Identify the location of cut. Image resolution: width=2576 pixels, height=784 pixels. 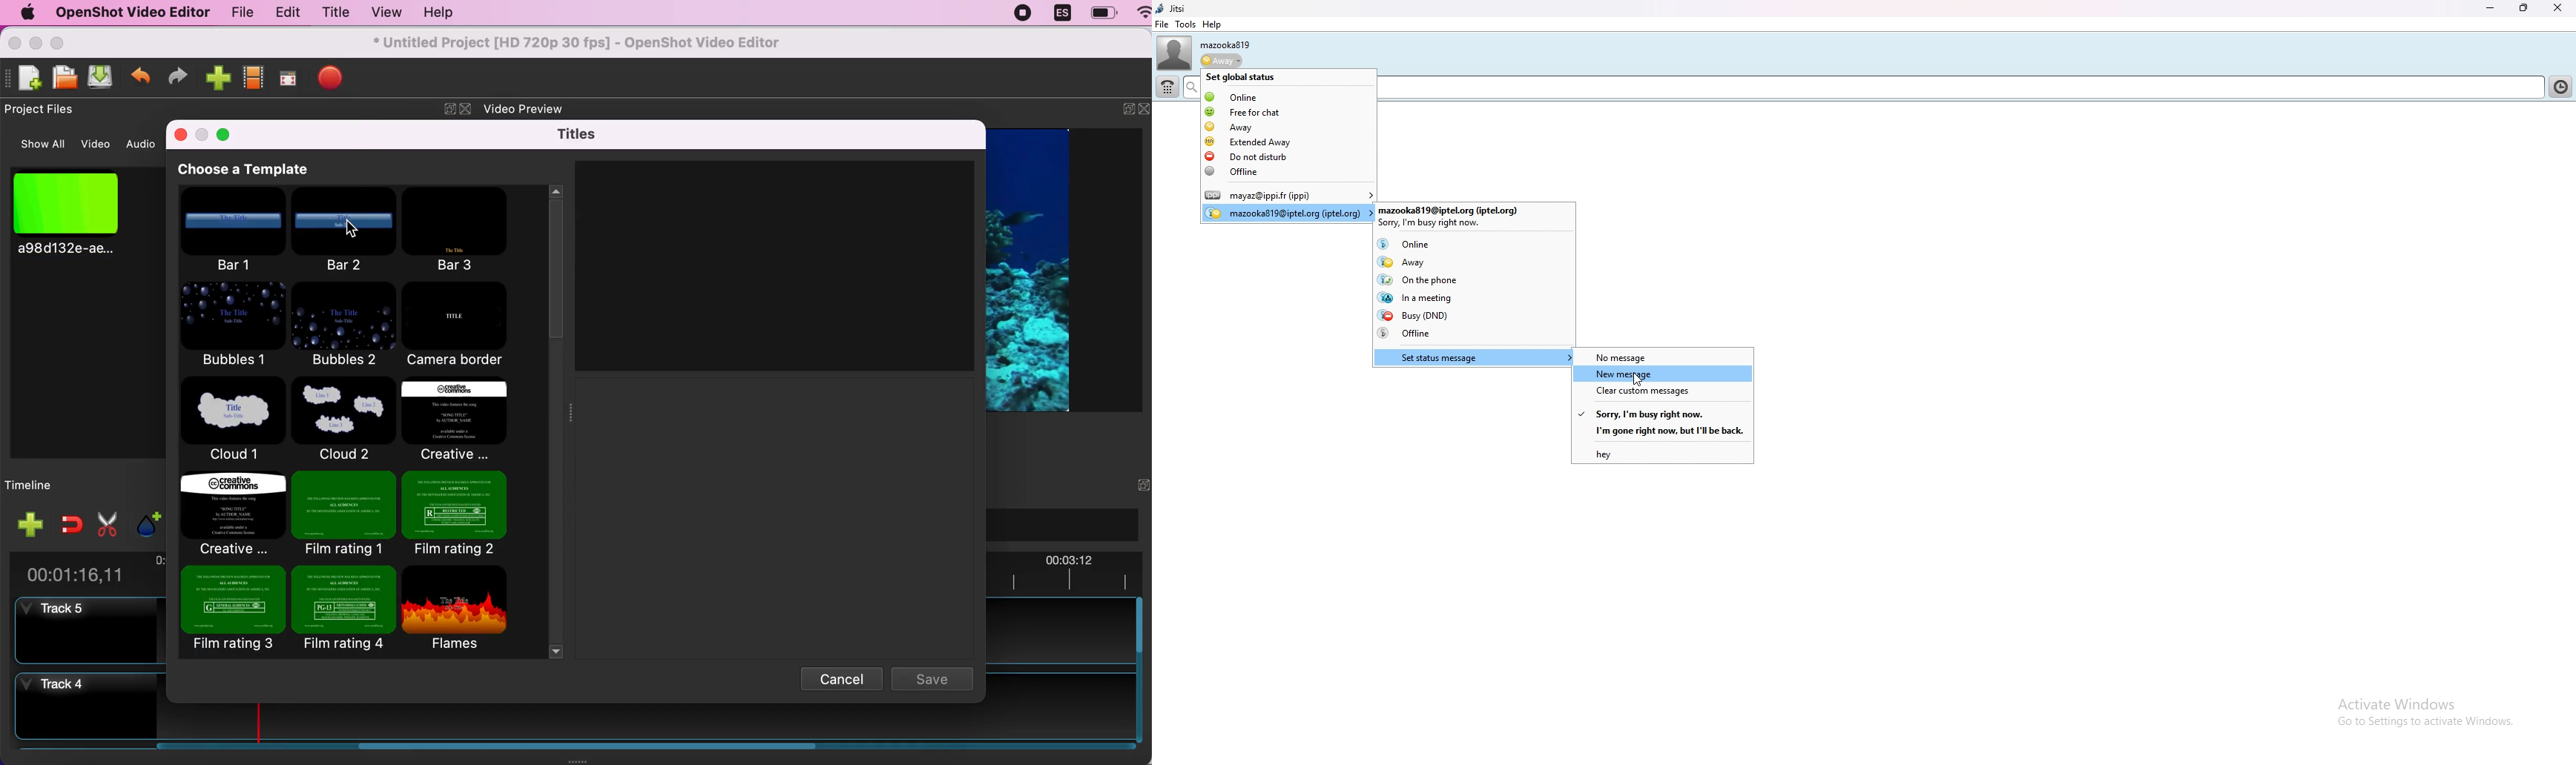
(106, 524).